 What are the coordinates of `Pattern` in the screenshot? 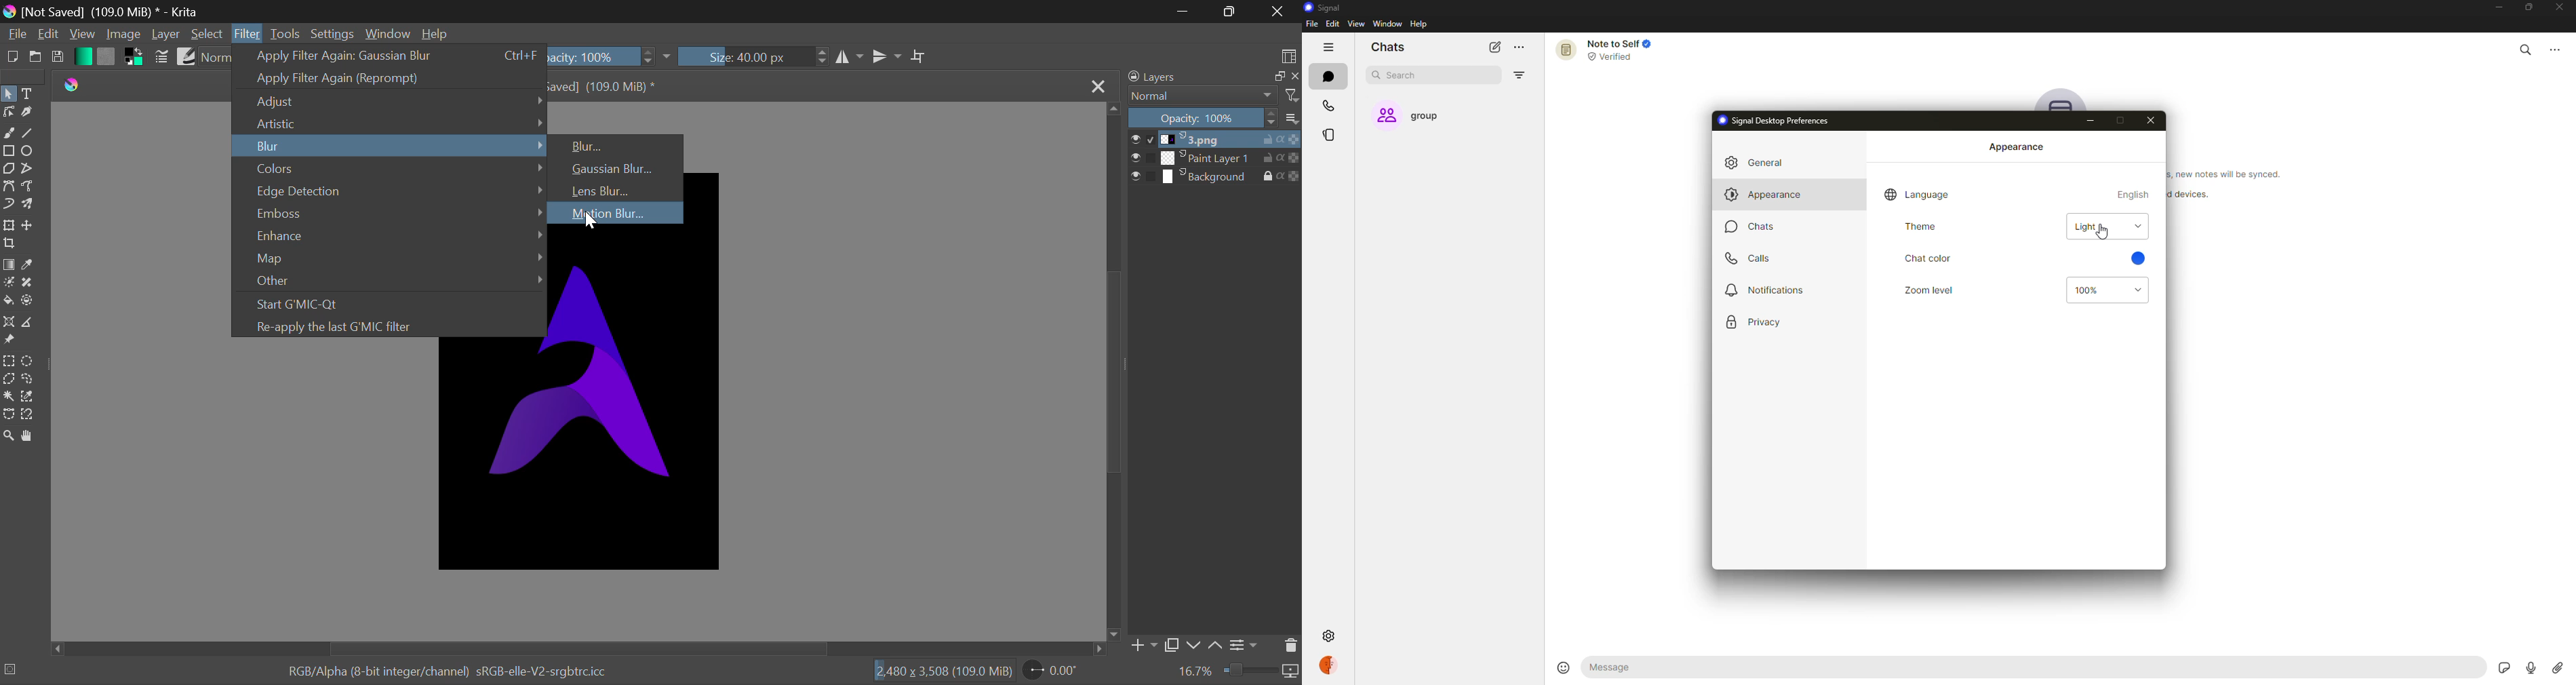 It's located at (106, 57).